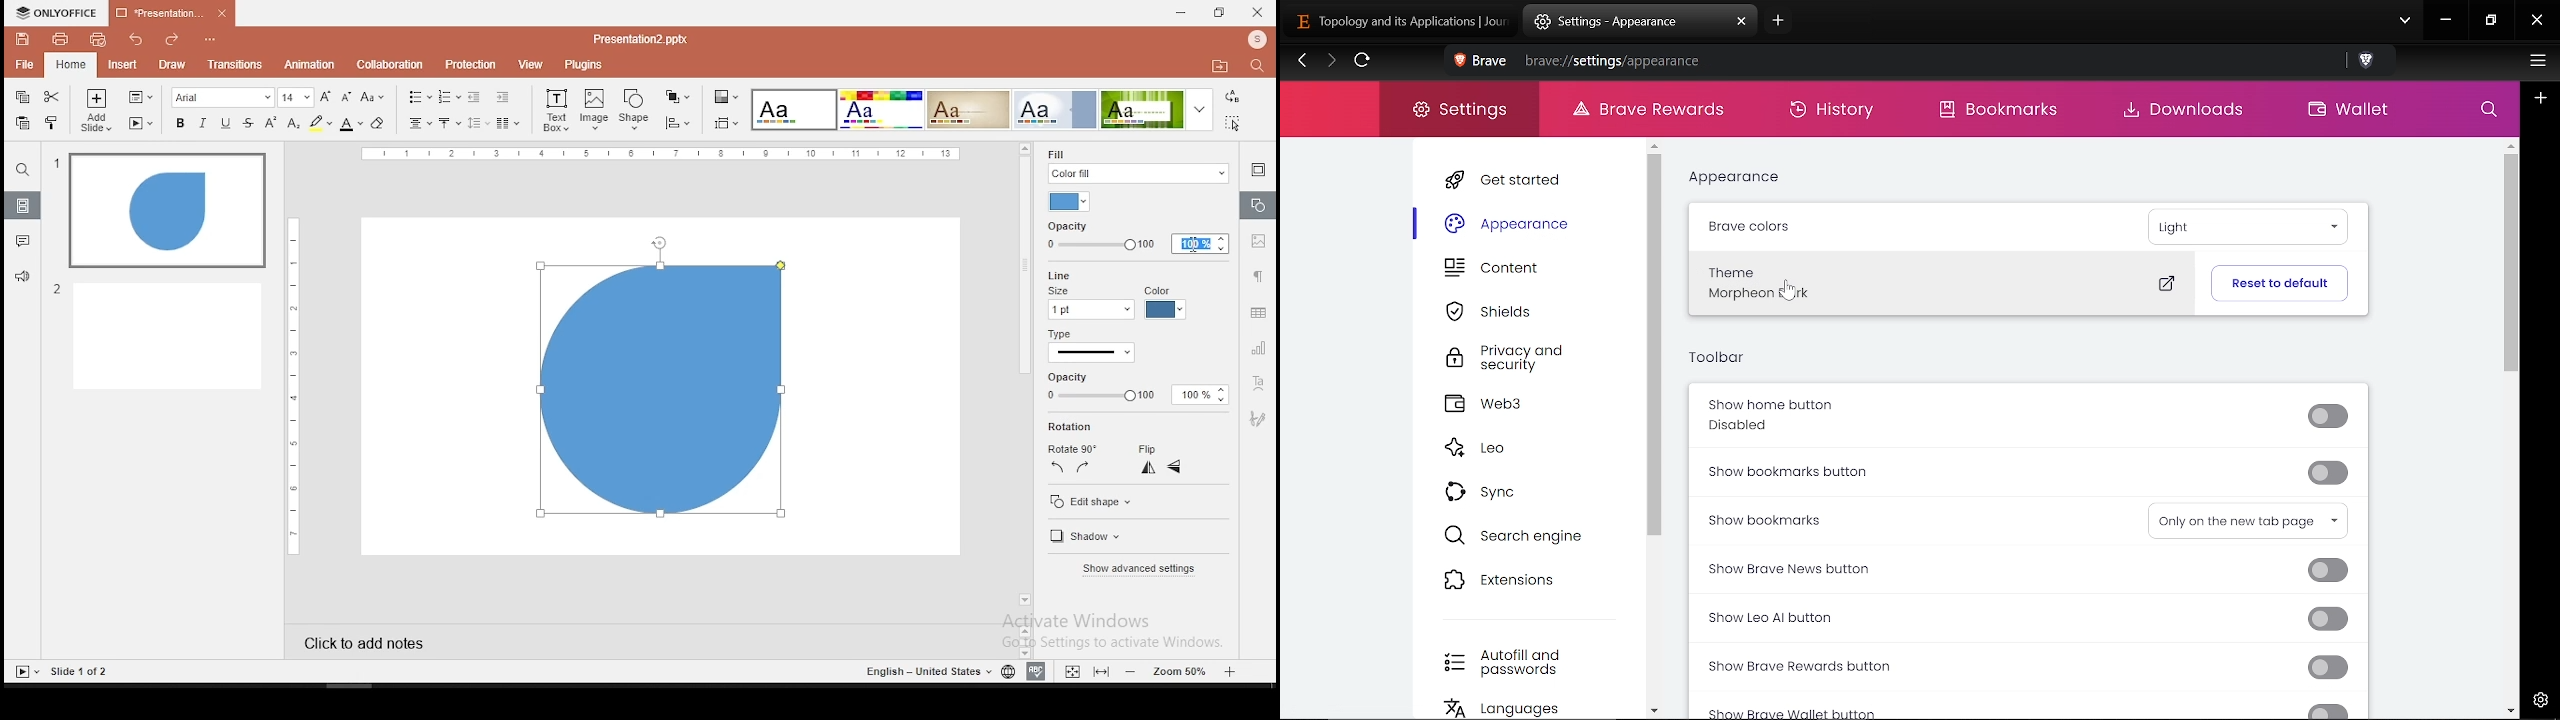 Image resolution: width=2576 pixels, height=728 pixels. I want to click on italics, so click(201, 124).